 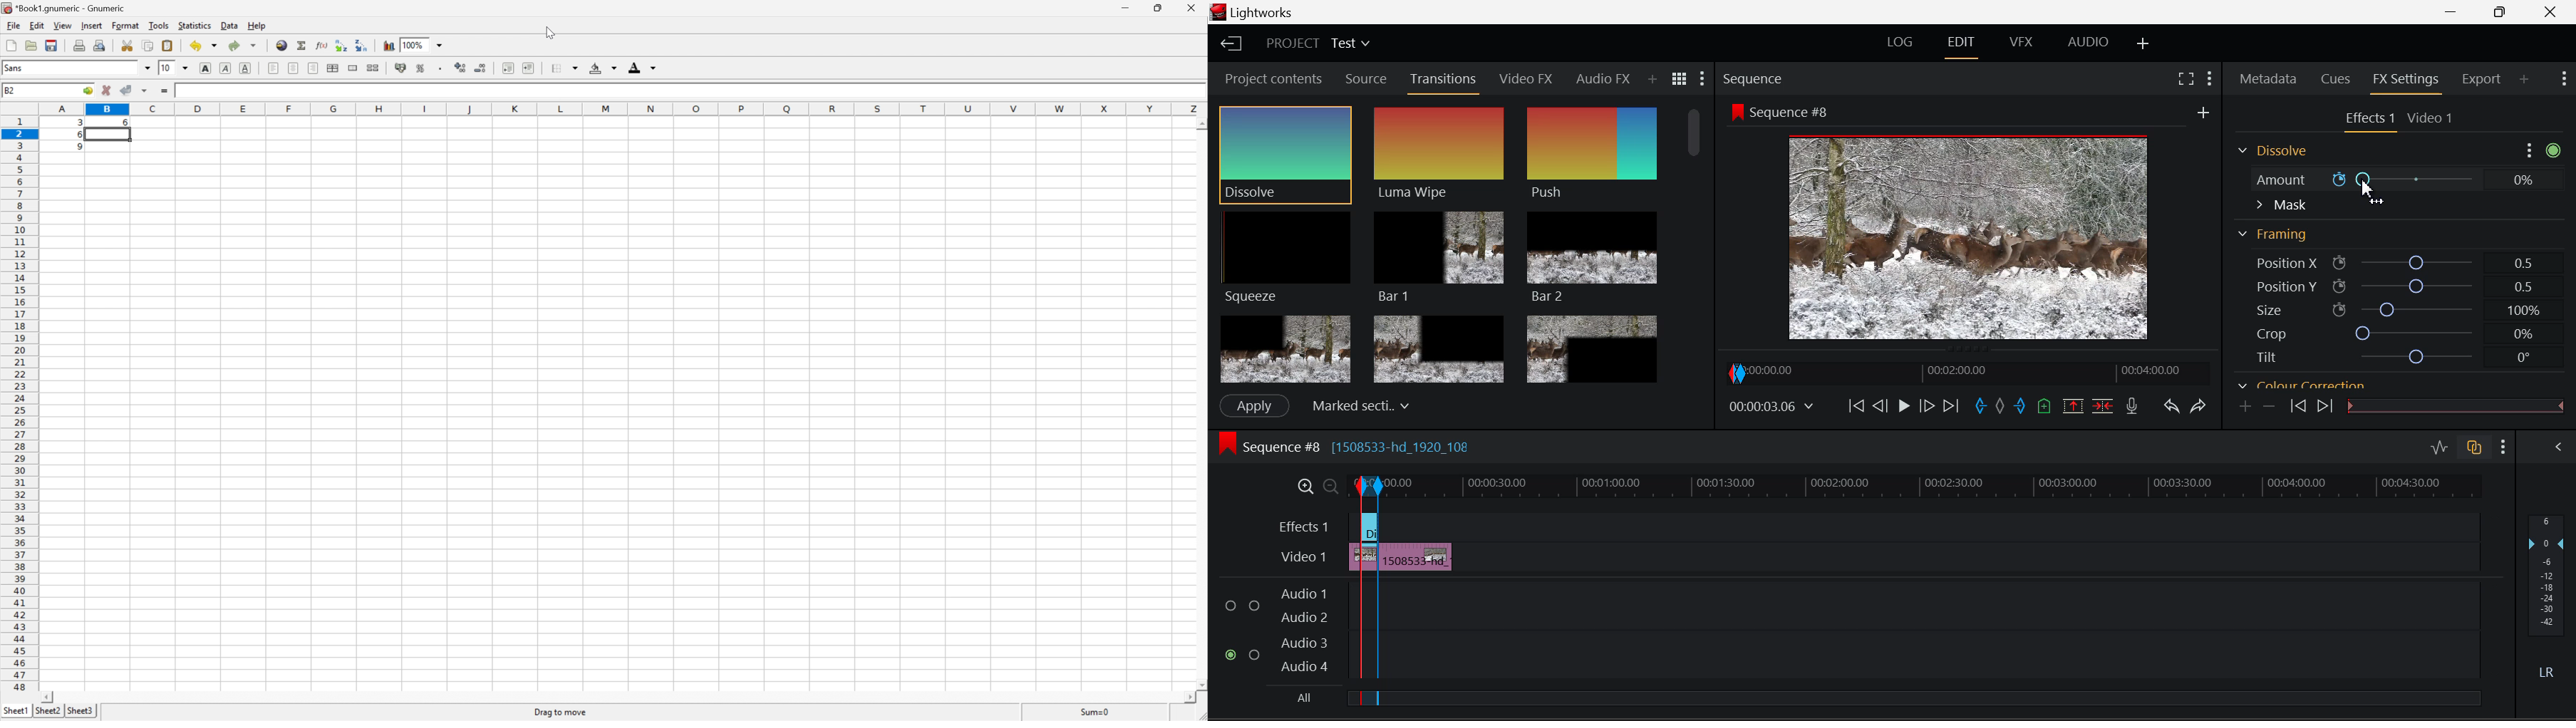 I want to click on Mask, so click(x=2281, y=205).